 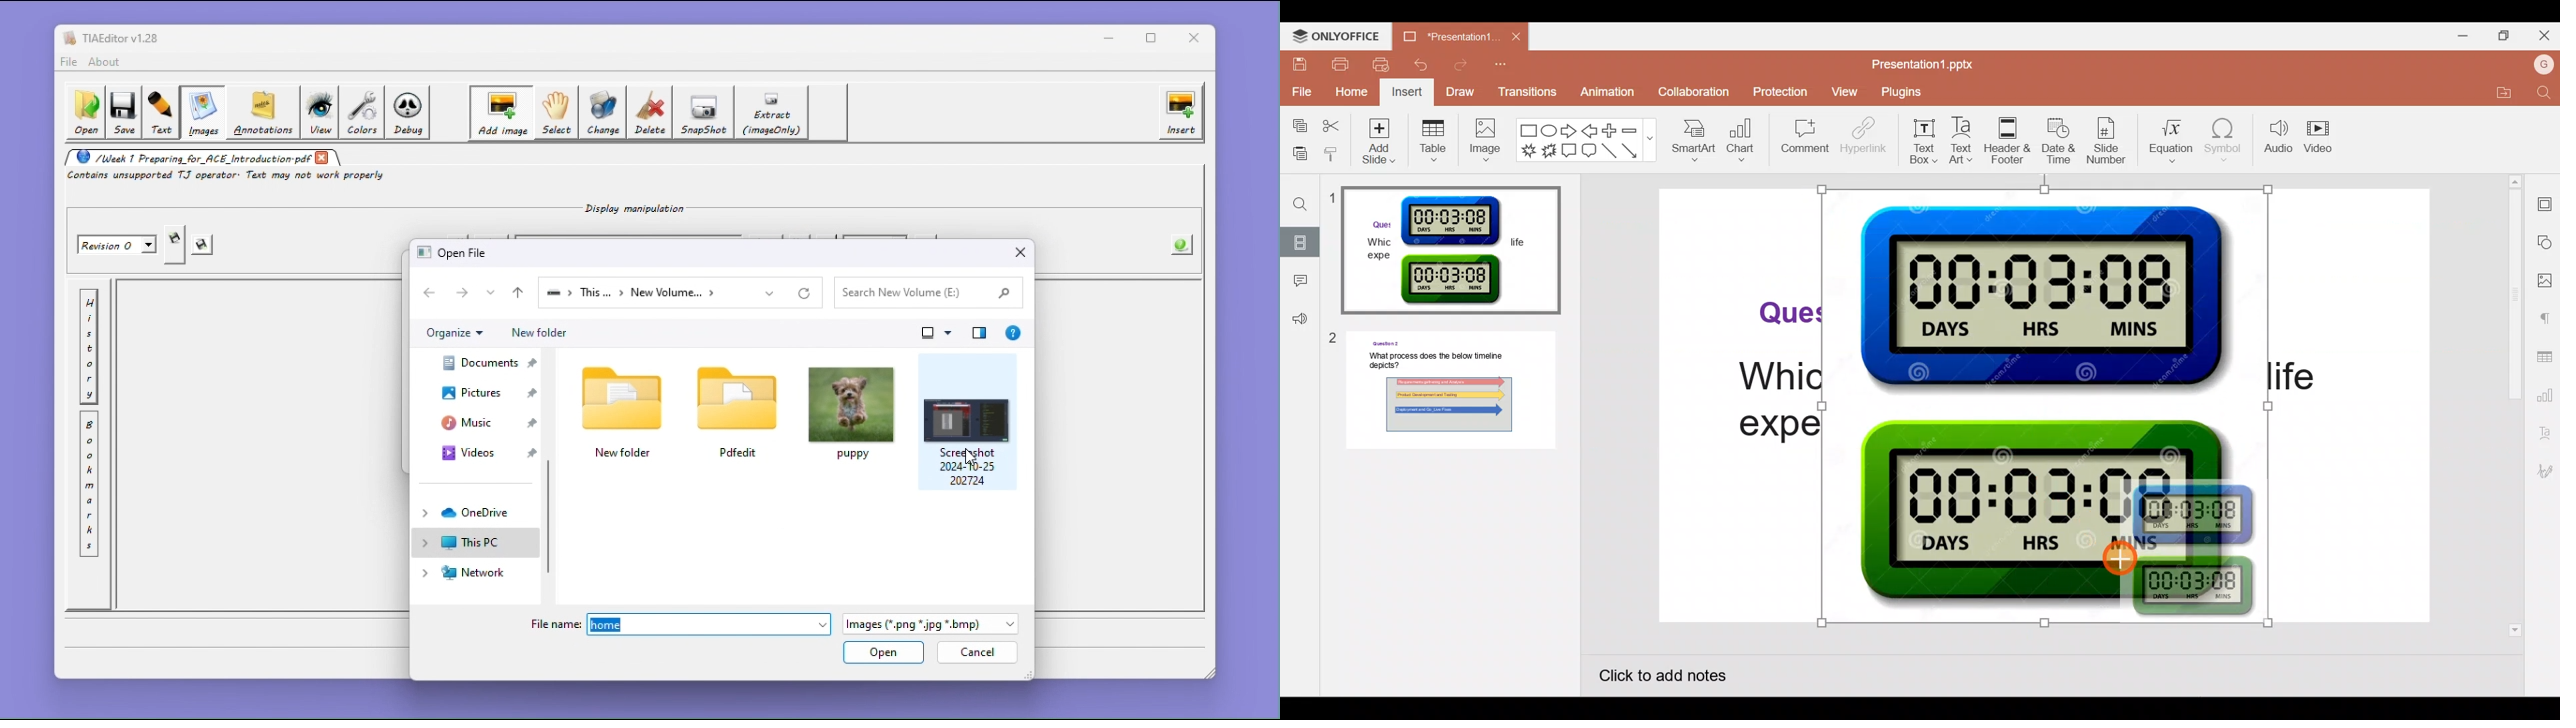 I want to click on Close, so click(x=2543, y=36).